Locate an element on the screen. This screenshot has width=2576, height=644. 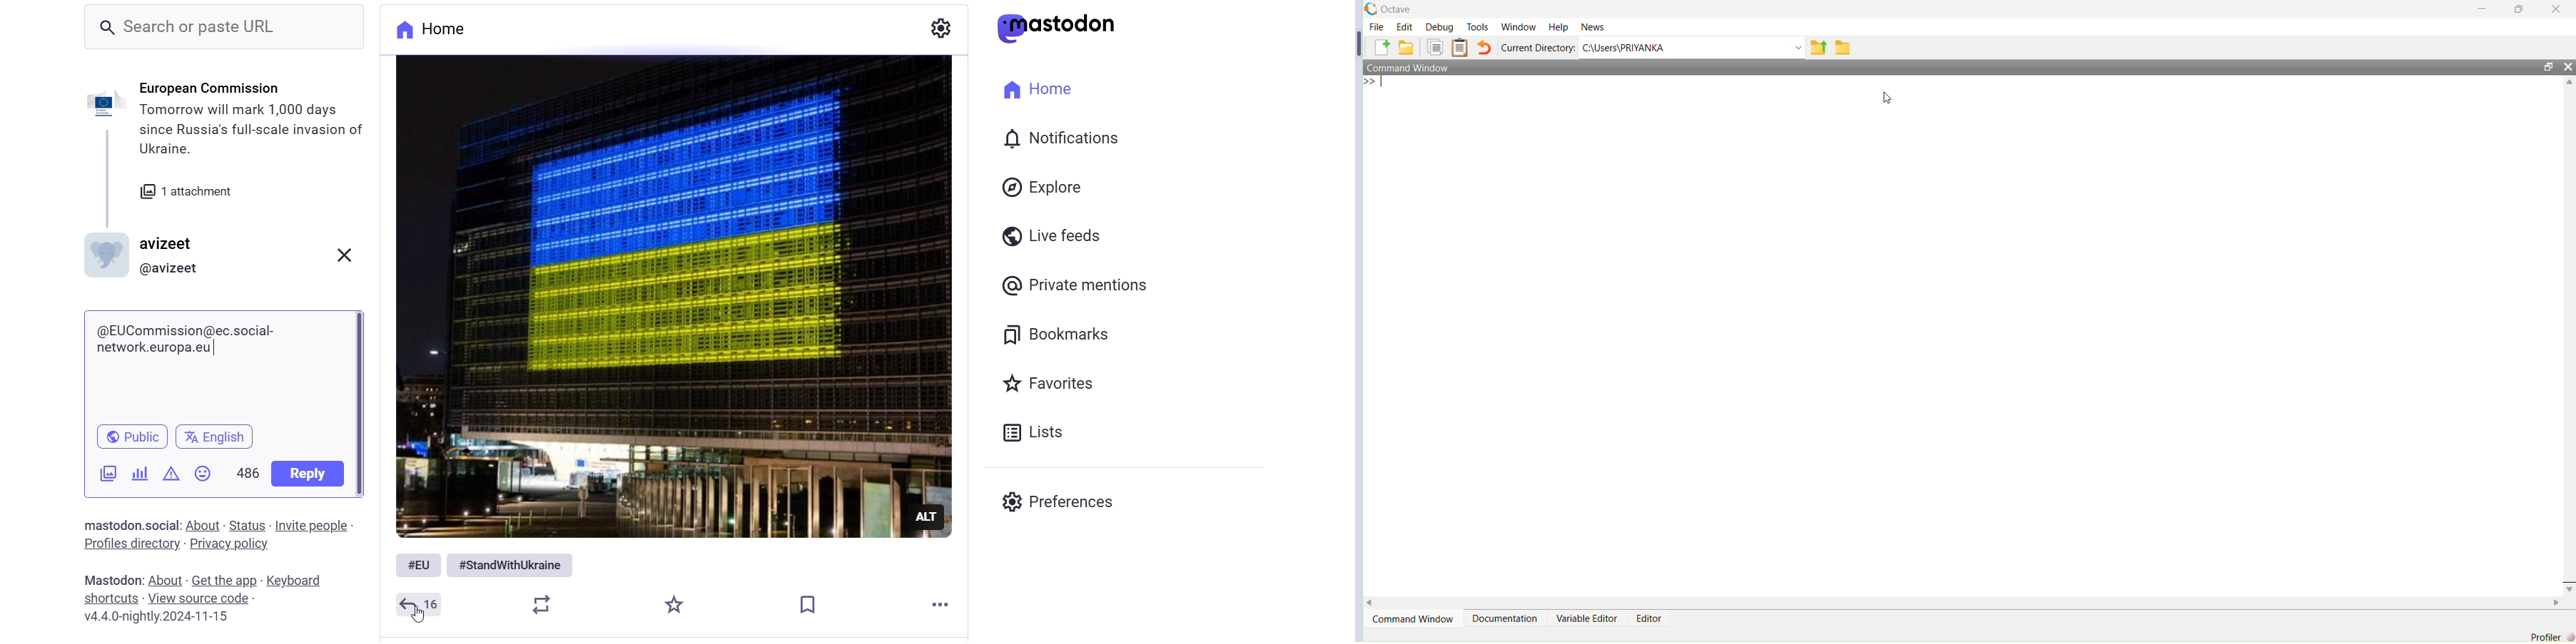
Add Images is located at coordinates (108, 474).